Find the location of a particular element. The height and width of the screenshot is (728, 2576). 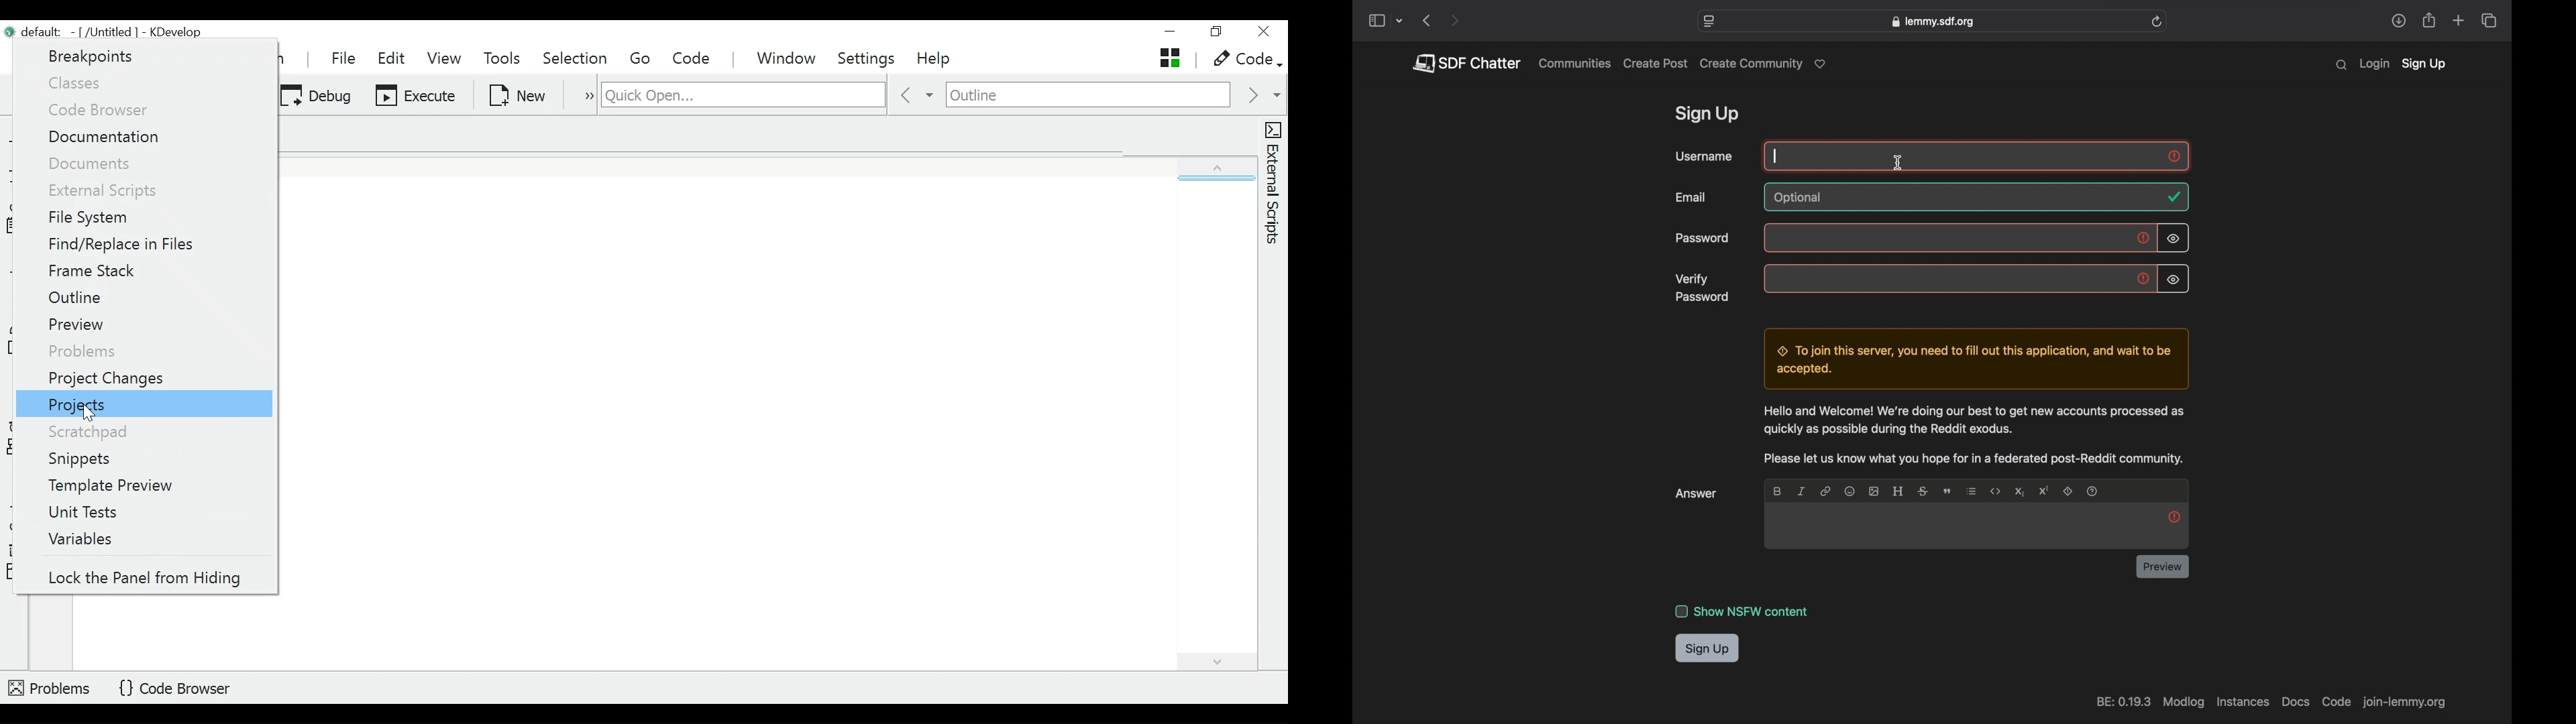

tick mark is located at coordinates (2174, 197).